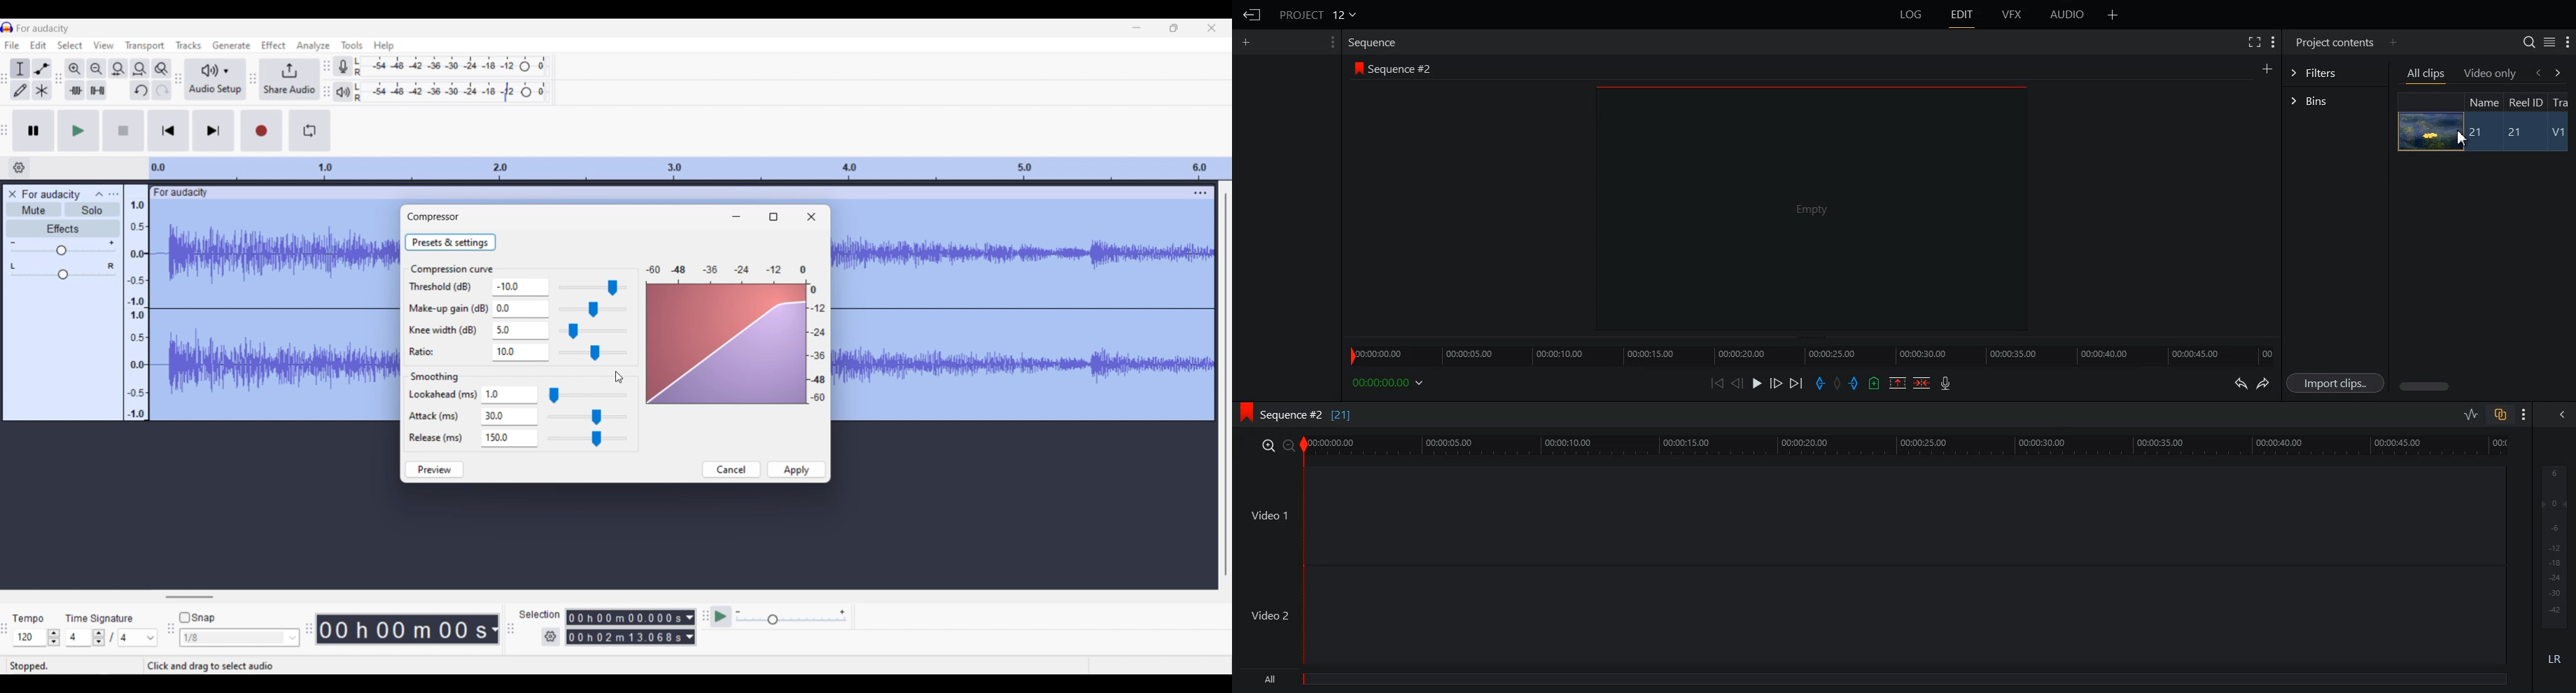 The height and width of the screenshot is (700, 2576). I want to click on video 1, so click(1868, 513).